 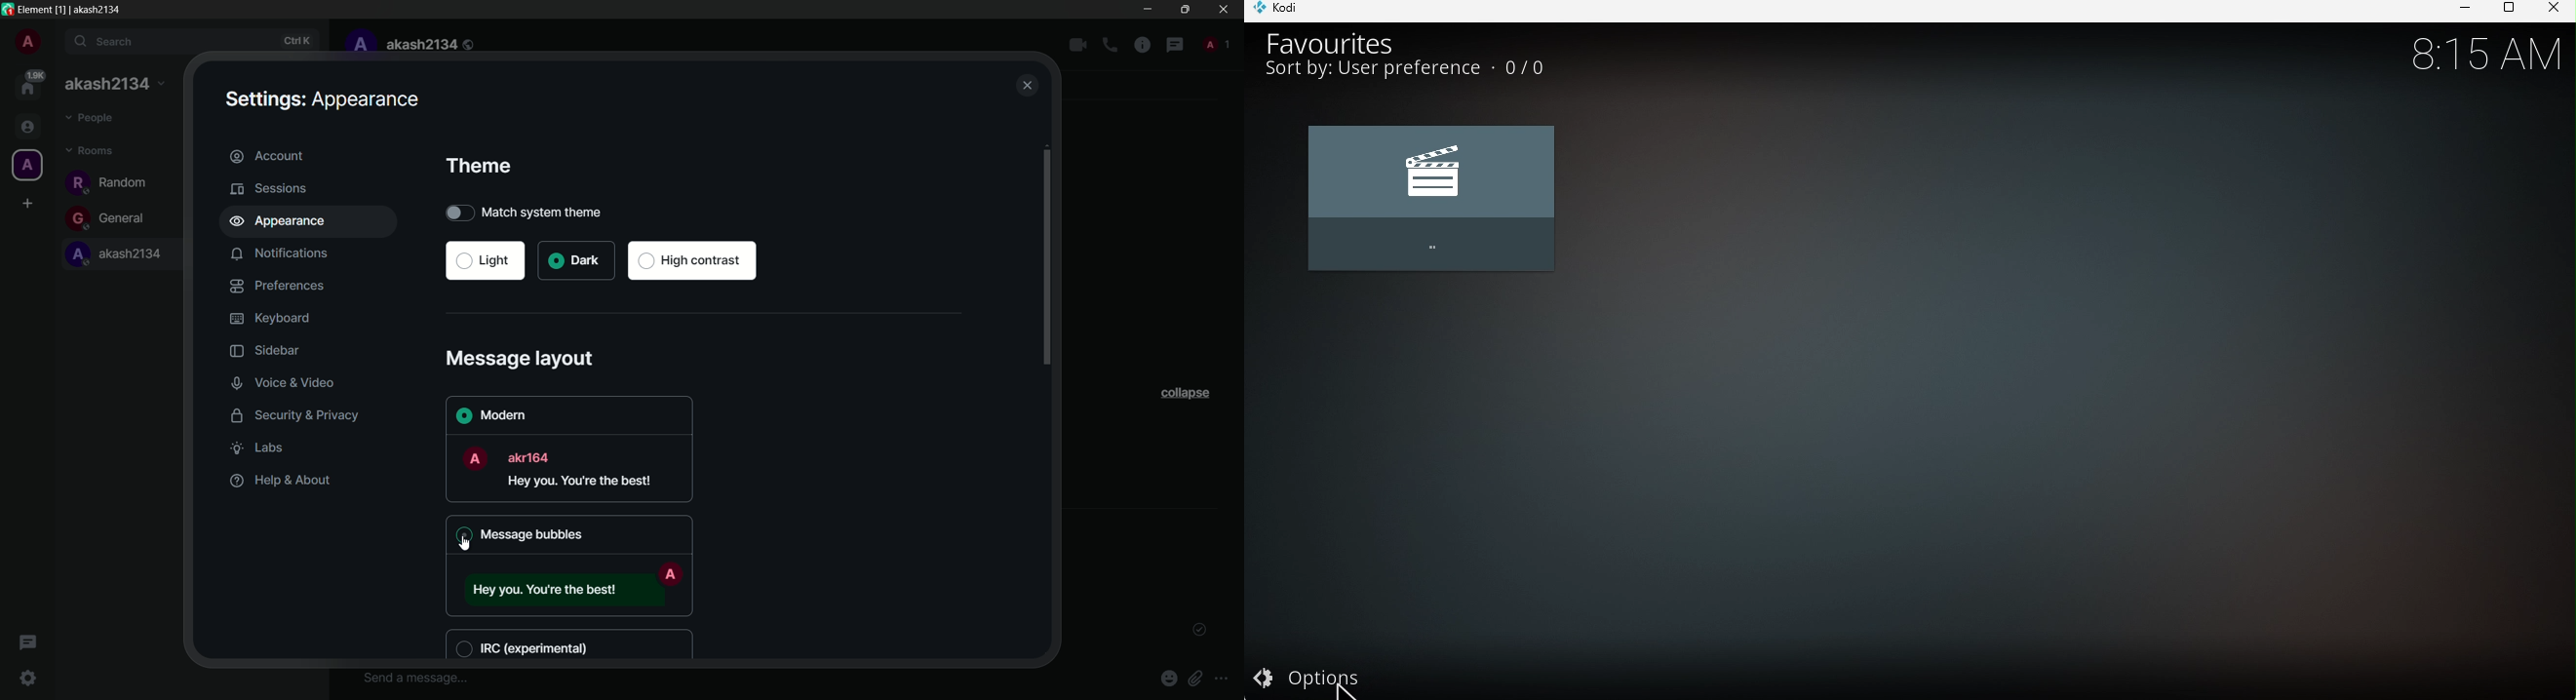 What do you see at coordinates (117, 255) in the screenshot?
I see `akash2134` at bounding box center [117, 255].